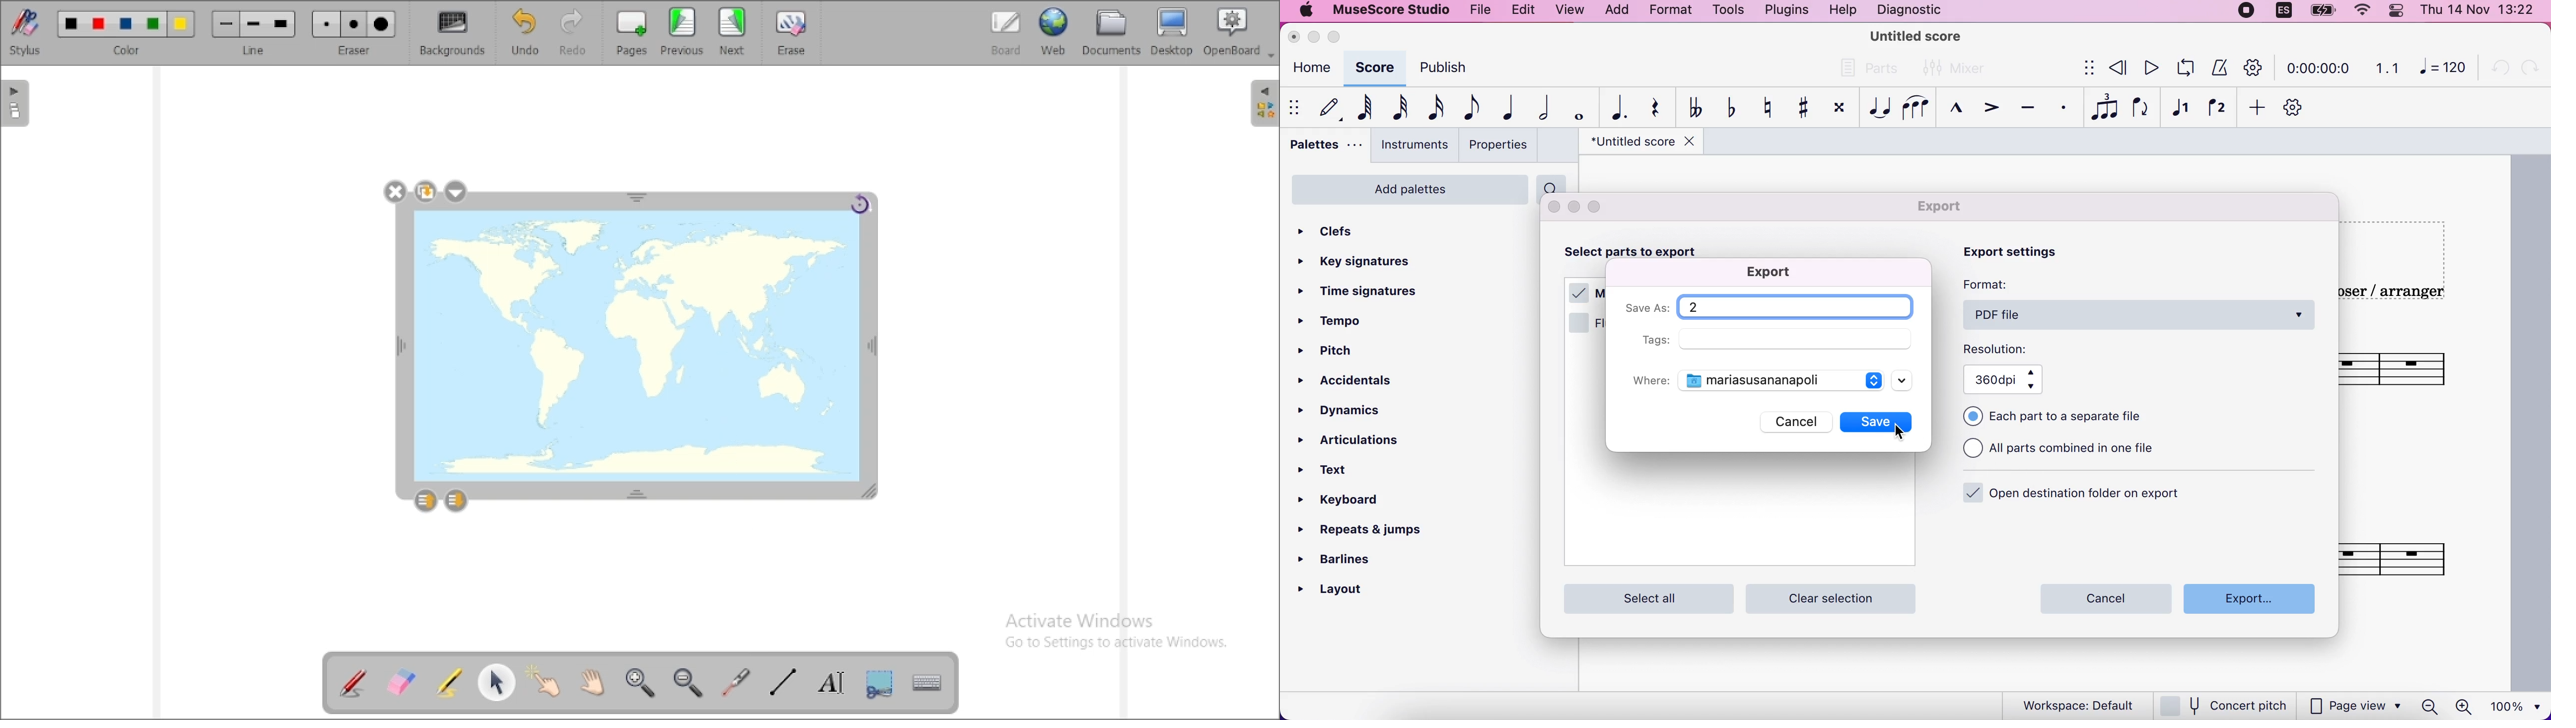 The image size is (2576, 728). Describe the element at coordinates (592, 681) in the screenshot. I see `scroll page` at that location.